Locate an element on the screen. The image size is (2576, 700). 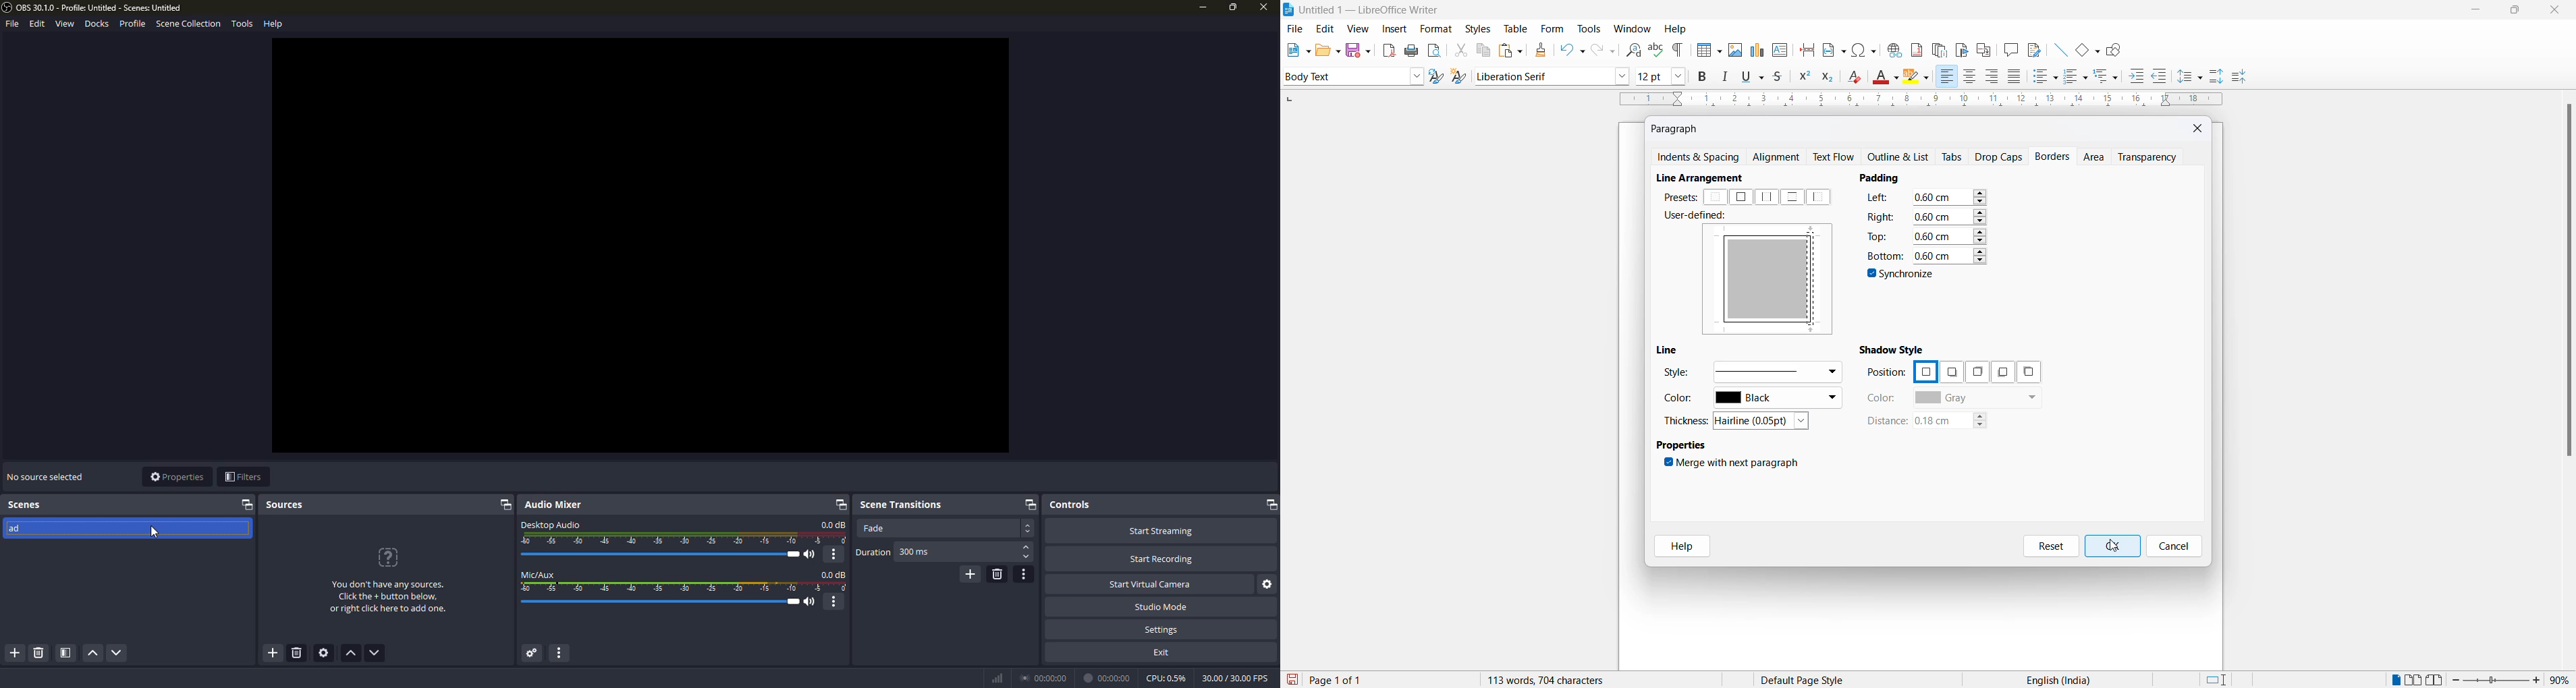
left is located at coordinates (1821, 197).